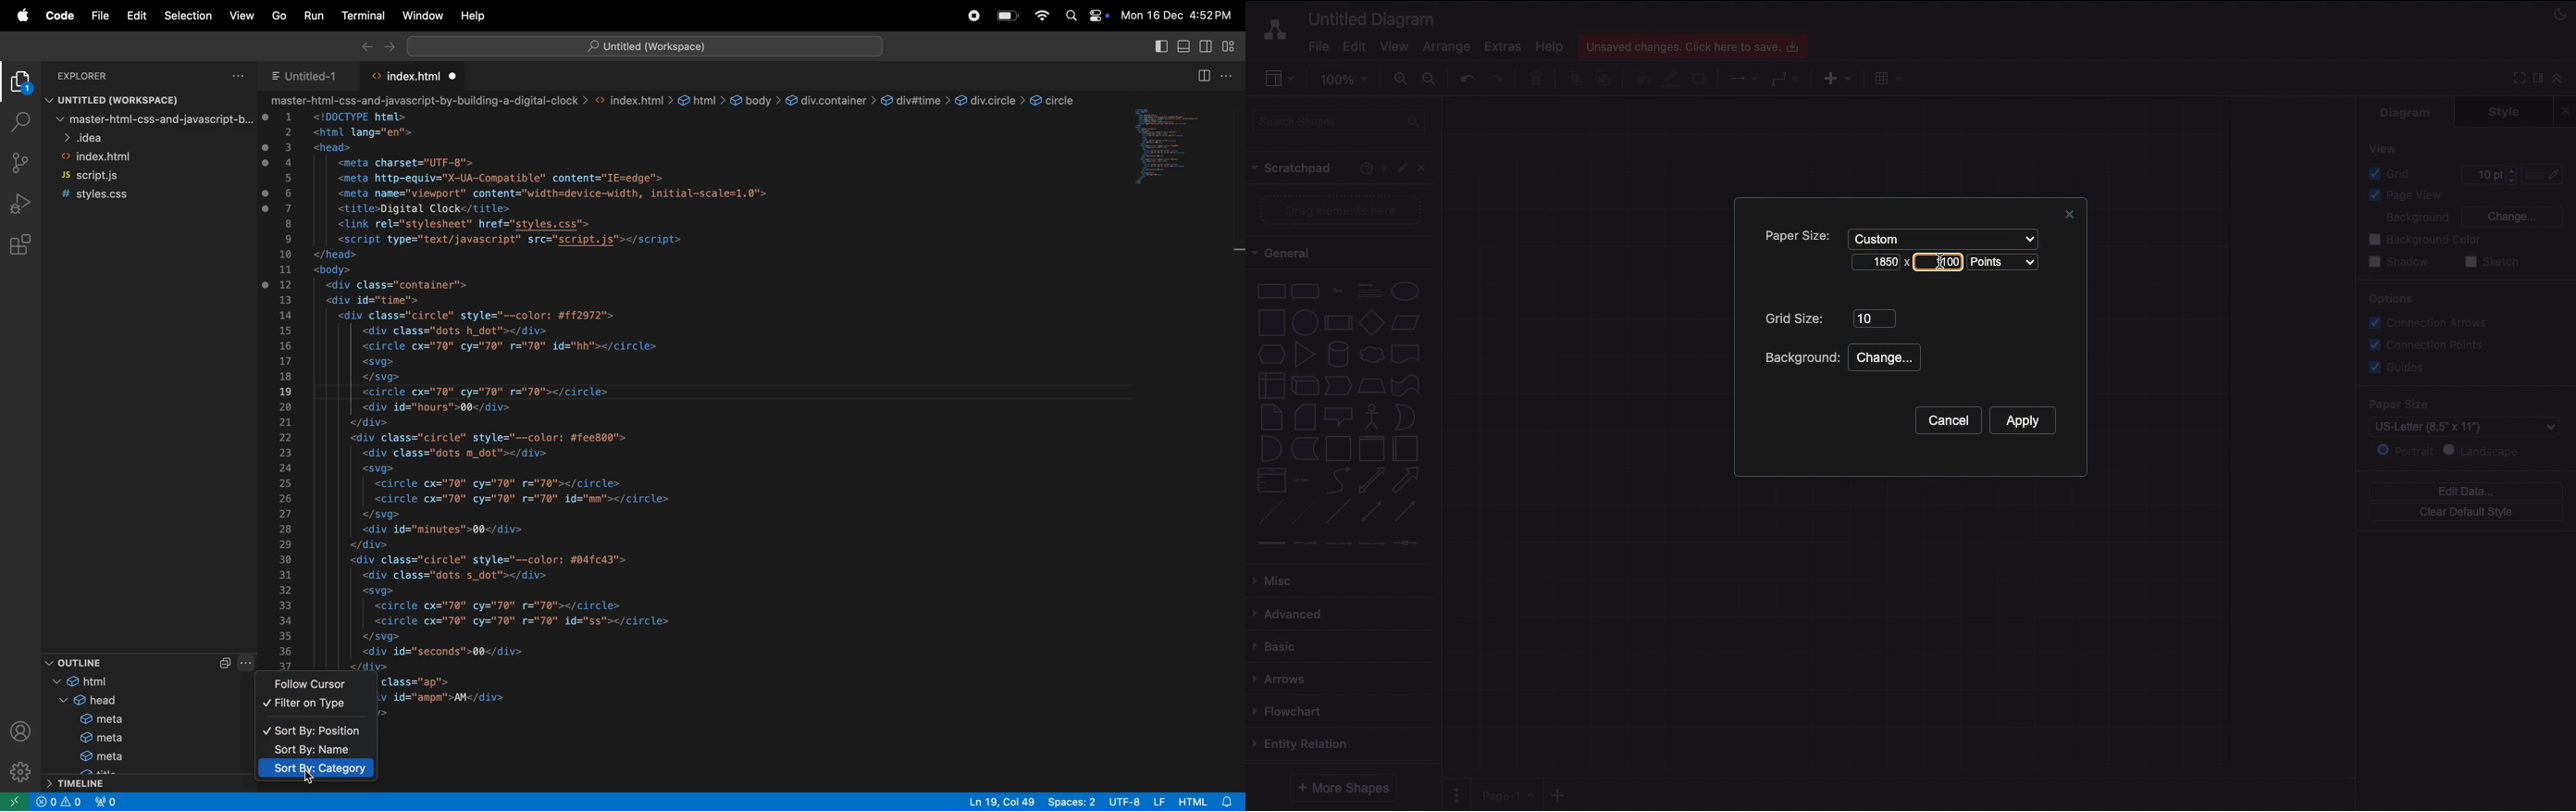 This screenshot has height=812, width=2576. What do you see at coordinates (1406, 480) in the screenshot?
I see `Arrow` at bounding box center [1406, 480].